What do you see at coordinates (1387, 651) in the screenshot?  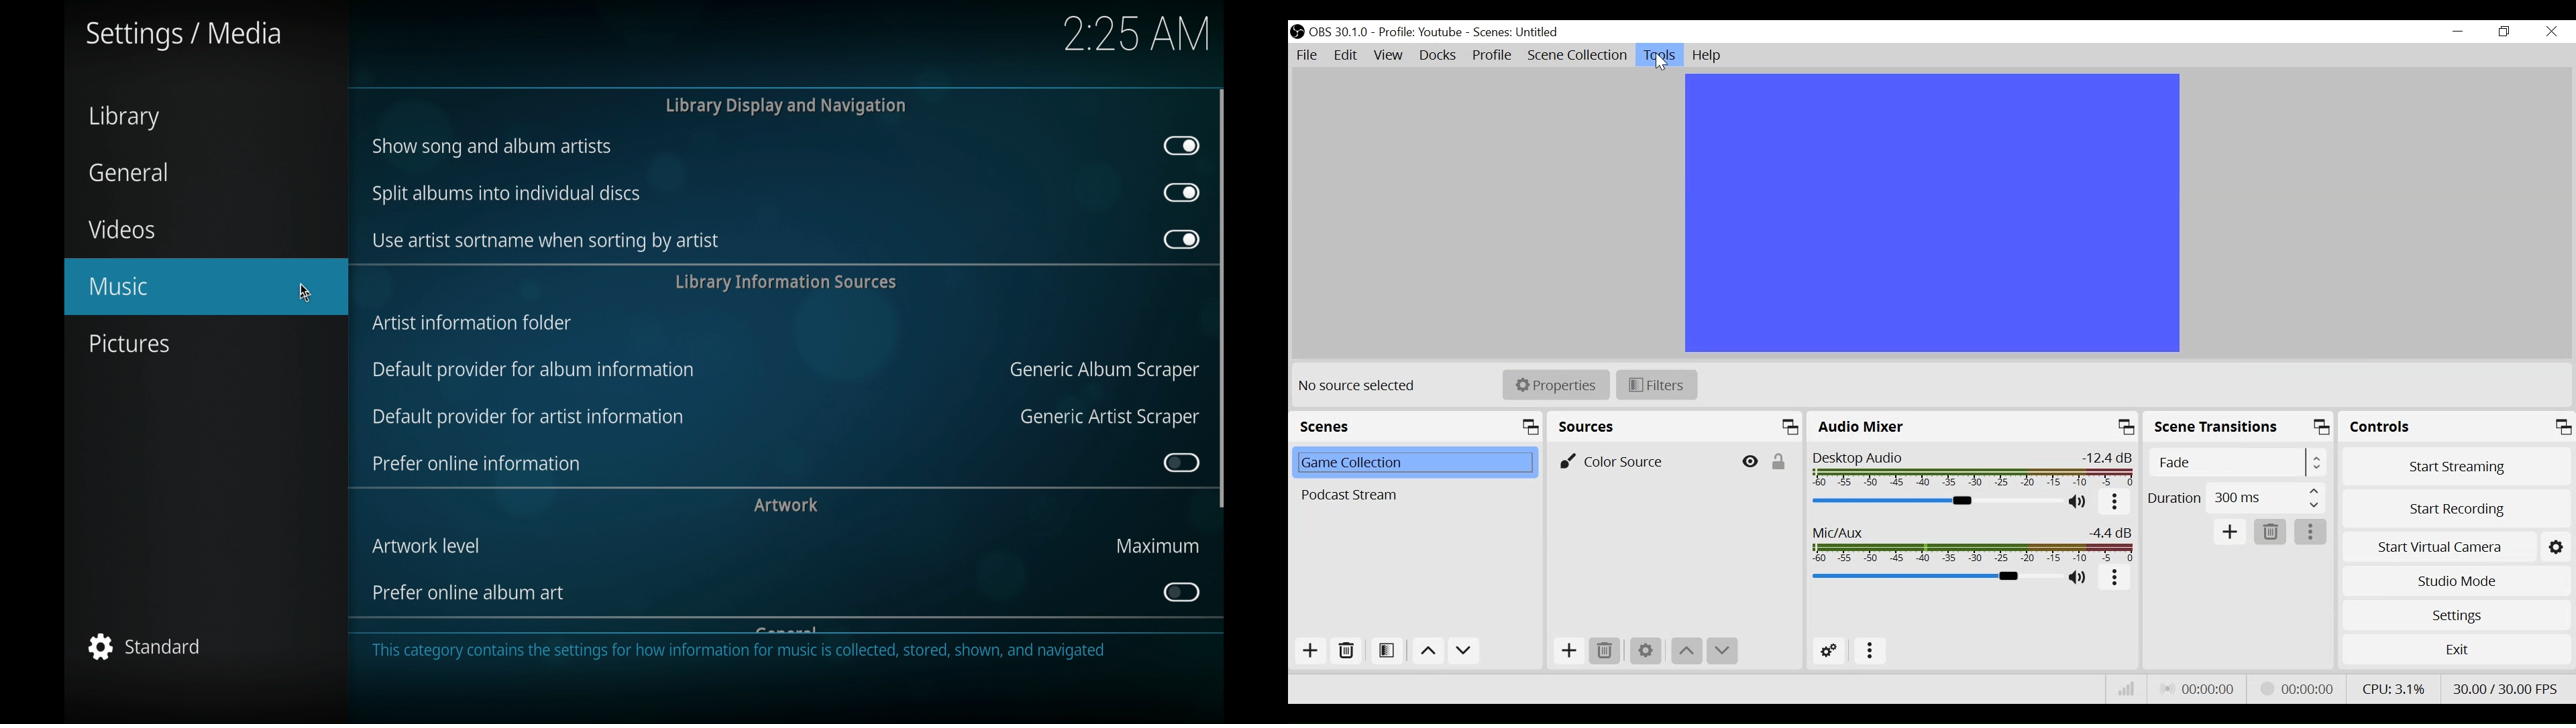 I see `Open Scene Filter` at bounding box center [1387, 651].